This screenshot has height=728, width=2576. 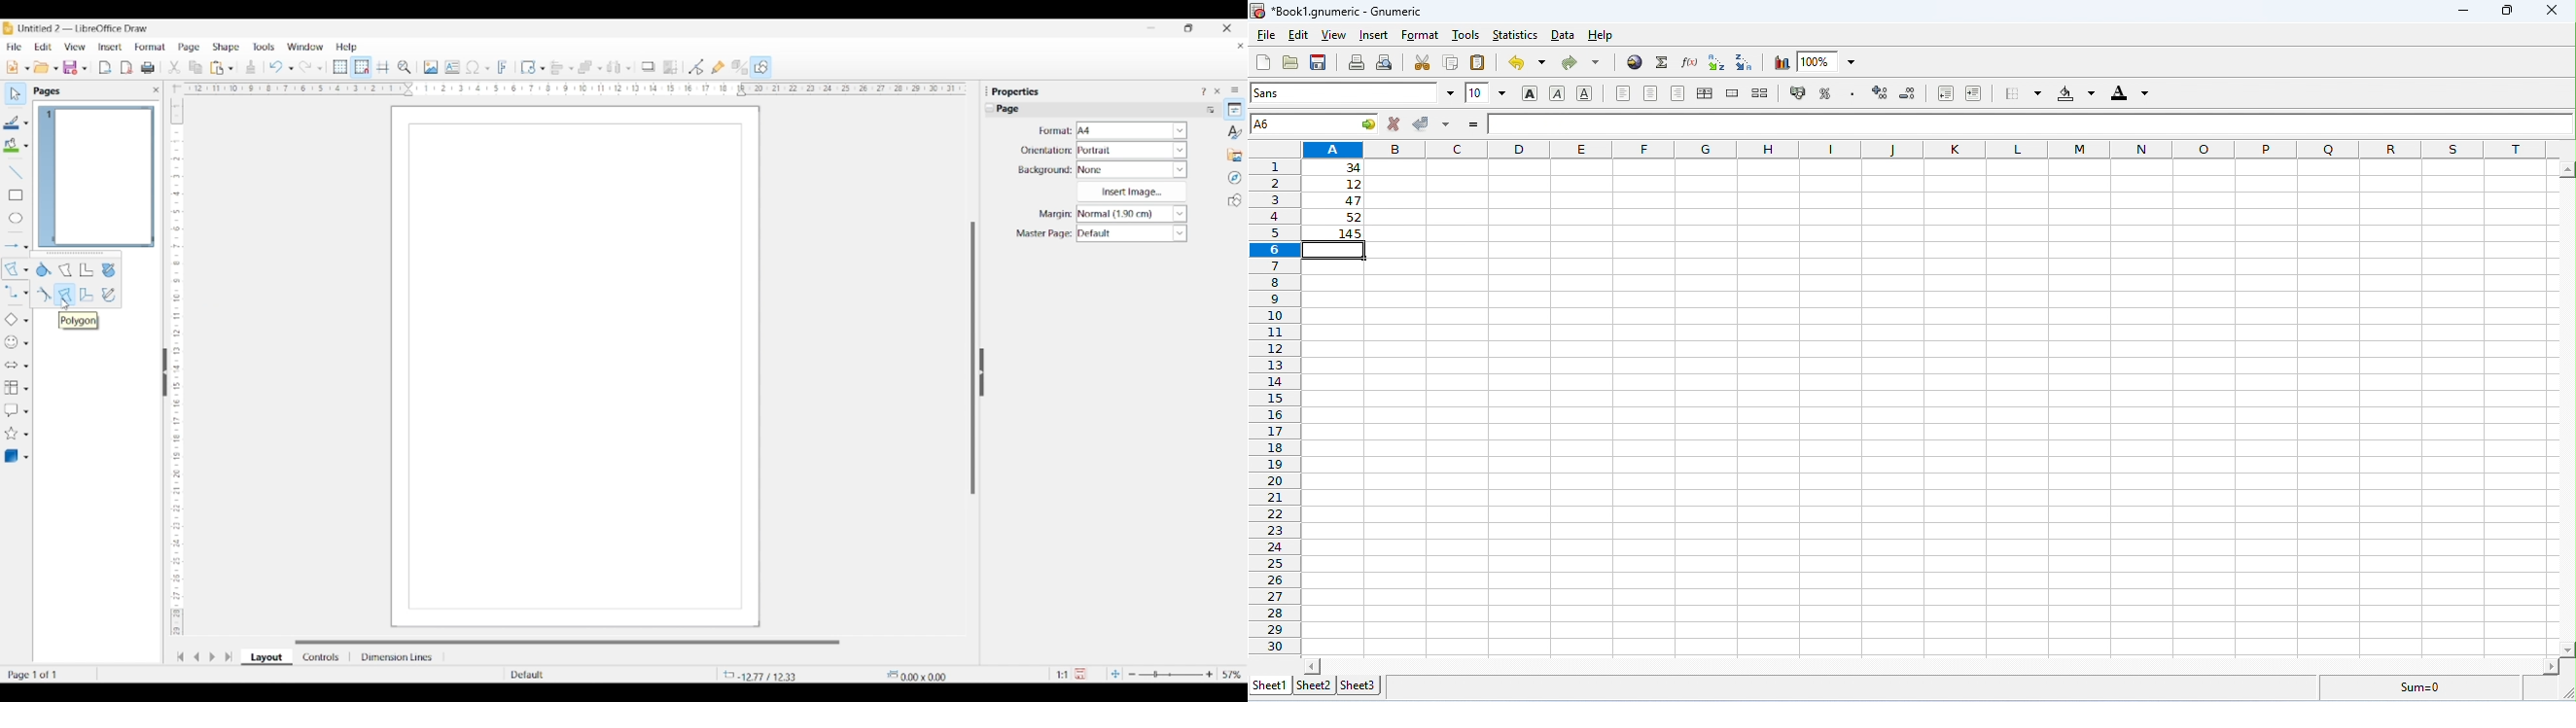 What do you see at coordinates (671, 67) in the screenshot?
I see `Crop image` at bounding box center [671, 67].